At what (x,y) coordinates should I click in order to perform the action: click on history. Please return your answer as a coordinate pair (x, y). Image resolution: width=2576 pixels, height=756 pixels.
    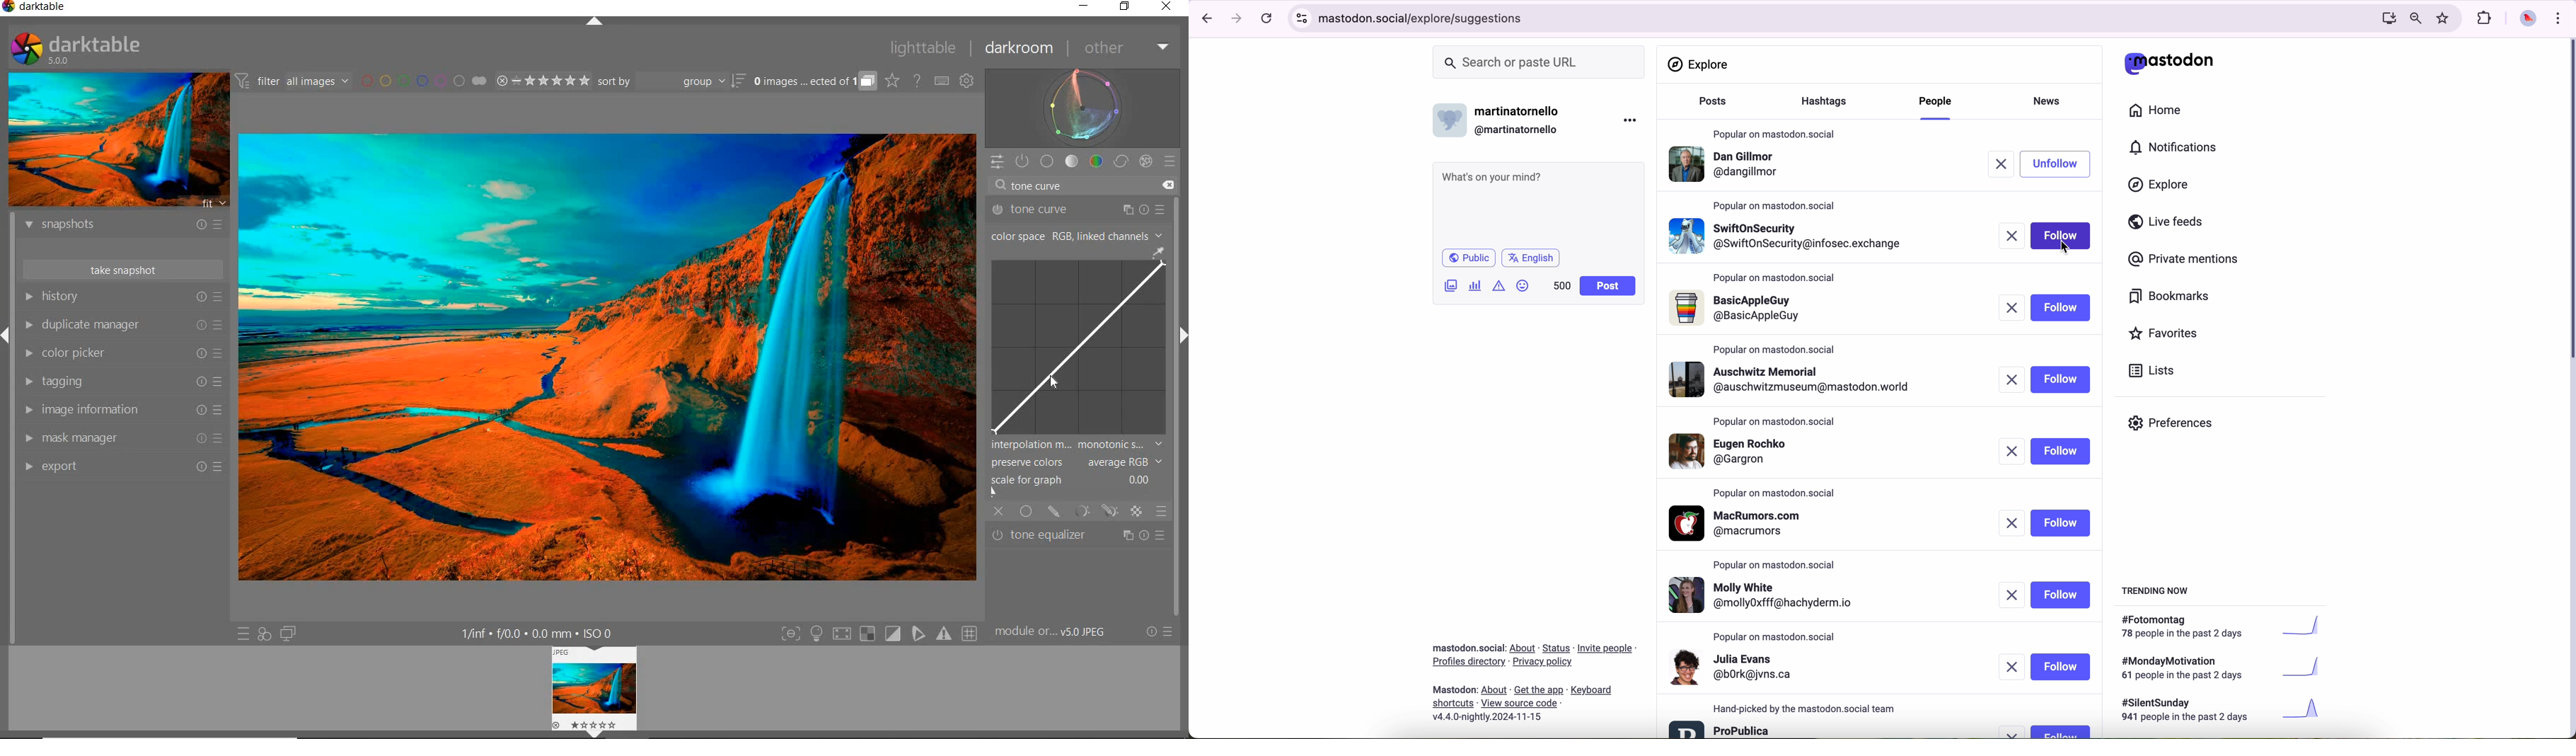
    Looking at the image, I should click on (122, 296).